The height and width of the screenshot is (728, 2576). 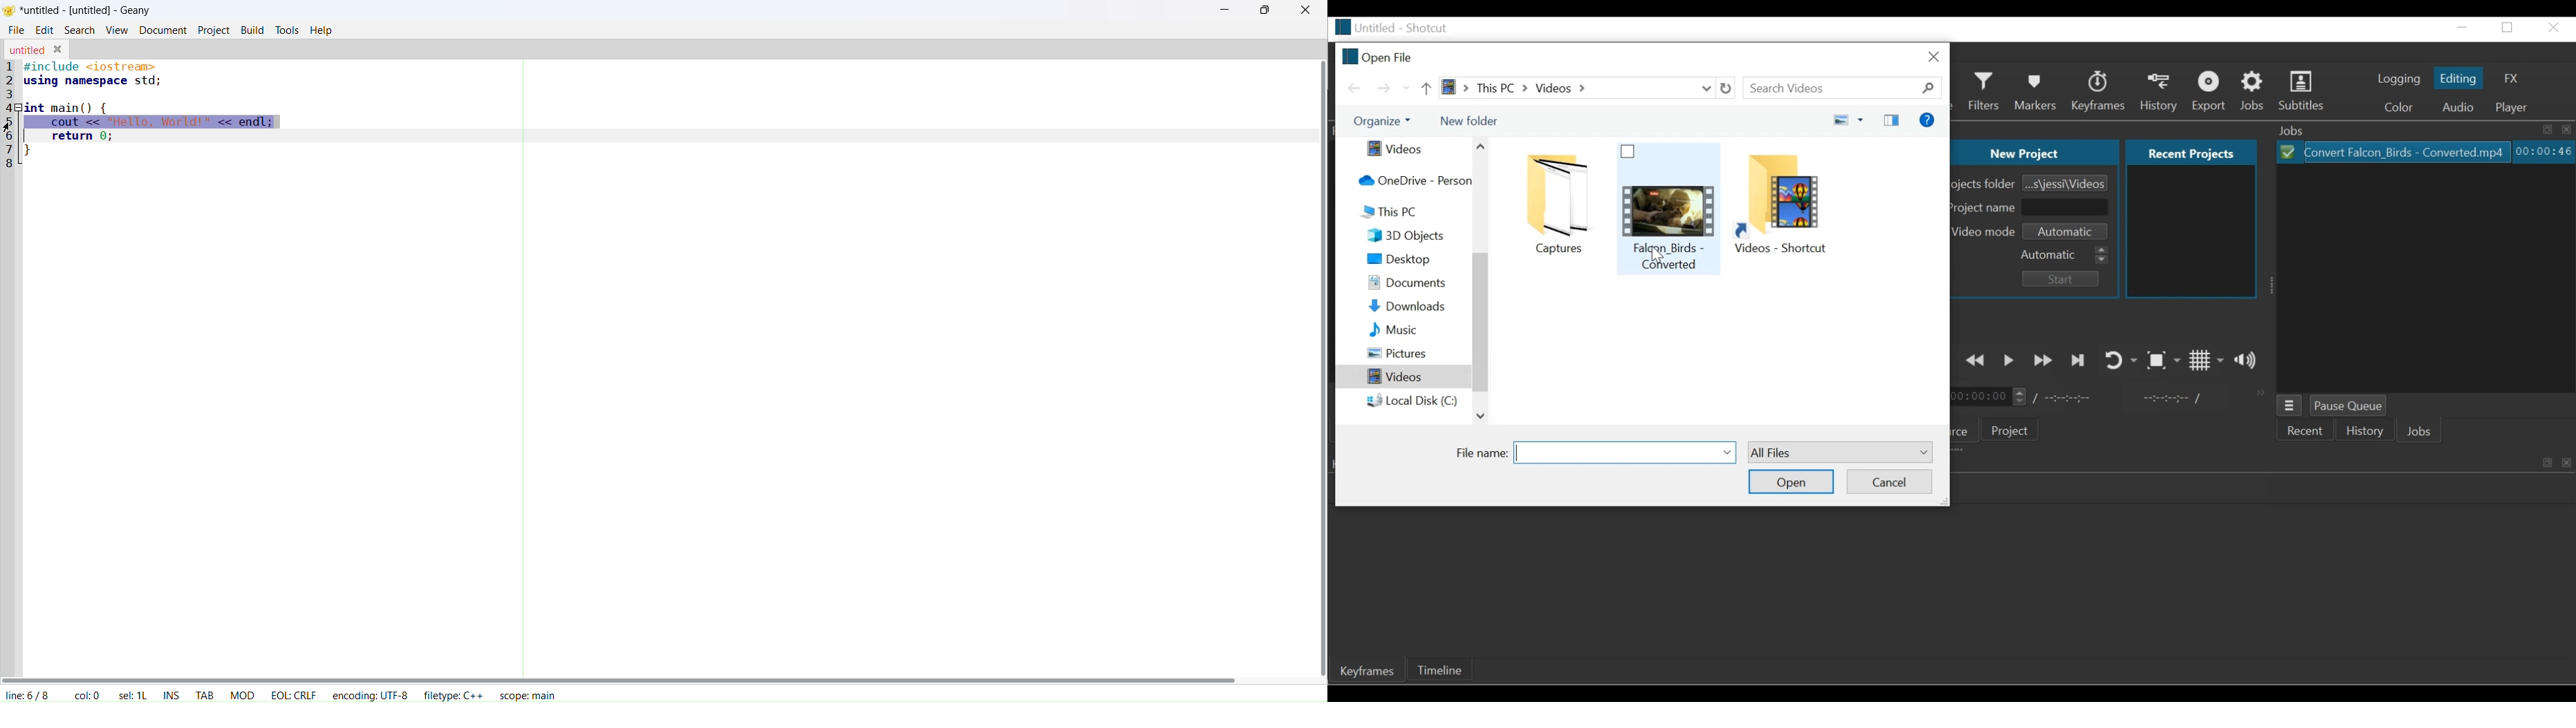 I want to click on Jobs menu, so click(x=2291, y=405).